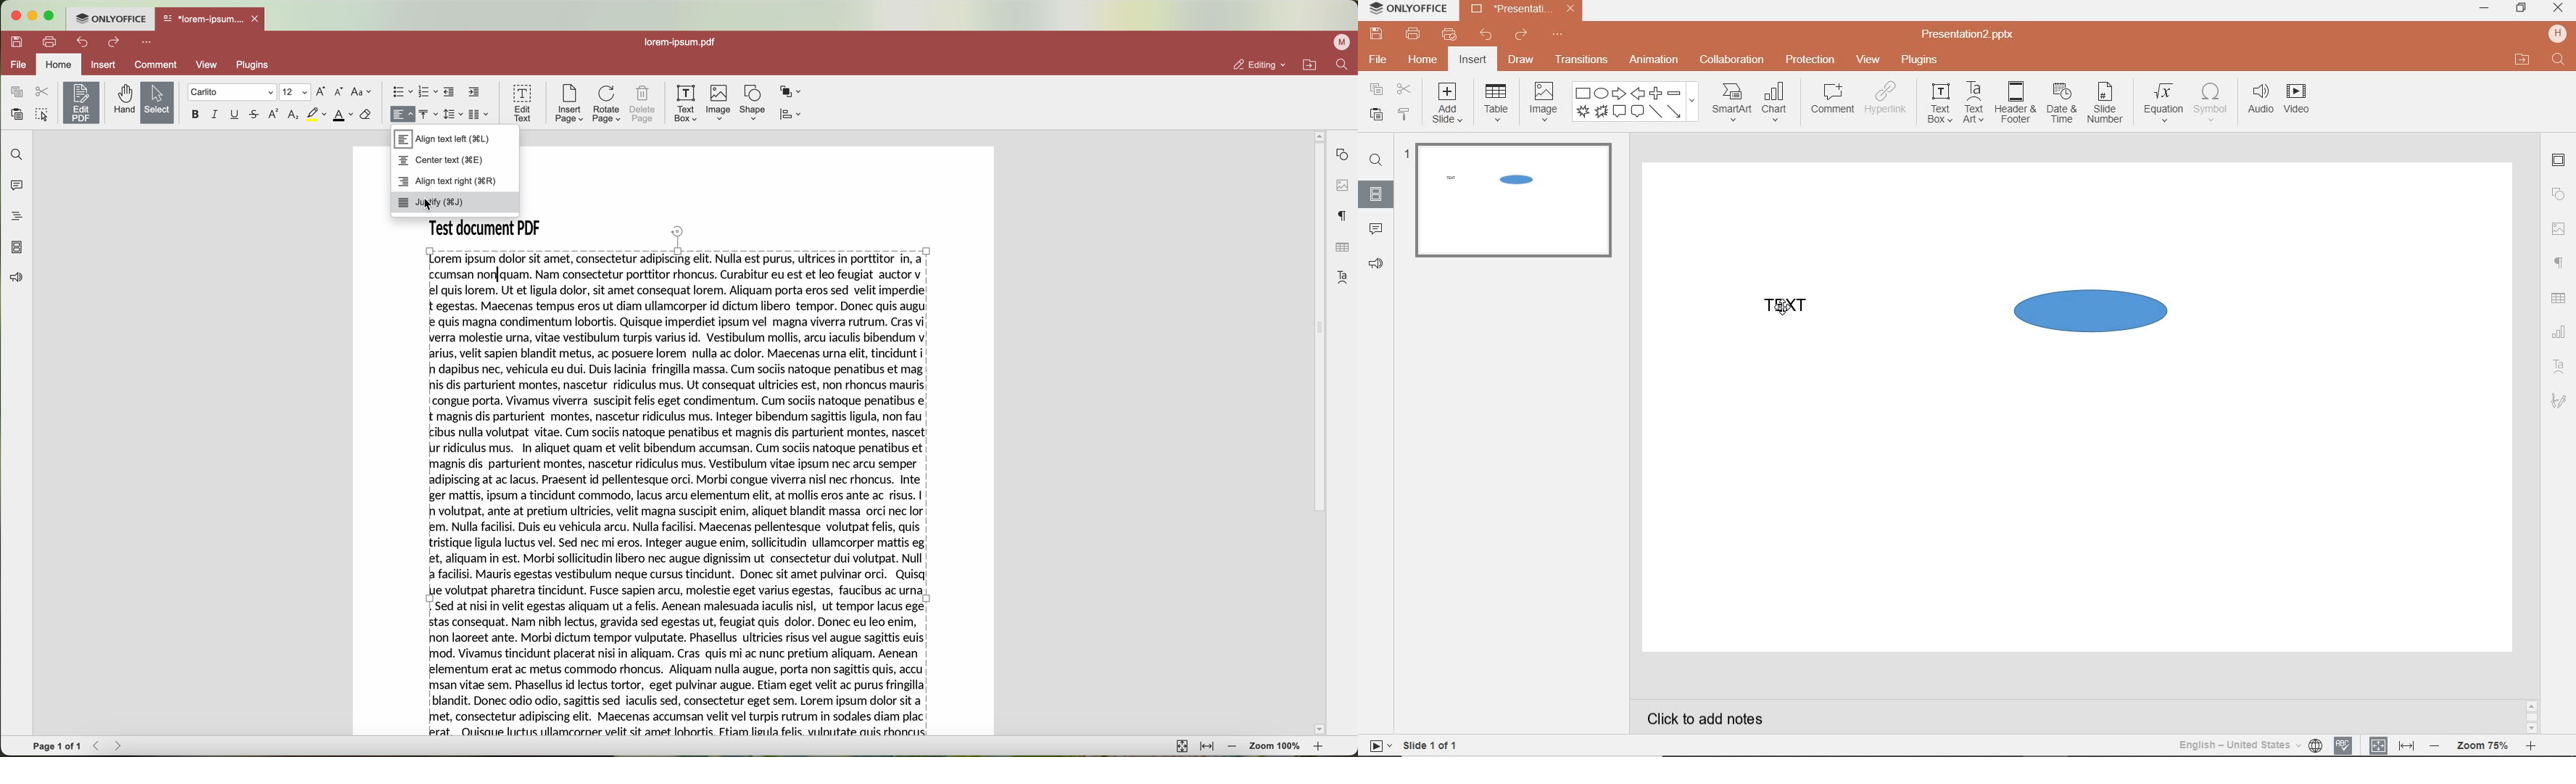 The image size is (2576, 784). Describe the element at coordinates (1379, 60) in the screenshot. I see `file` at that location.